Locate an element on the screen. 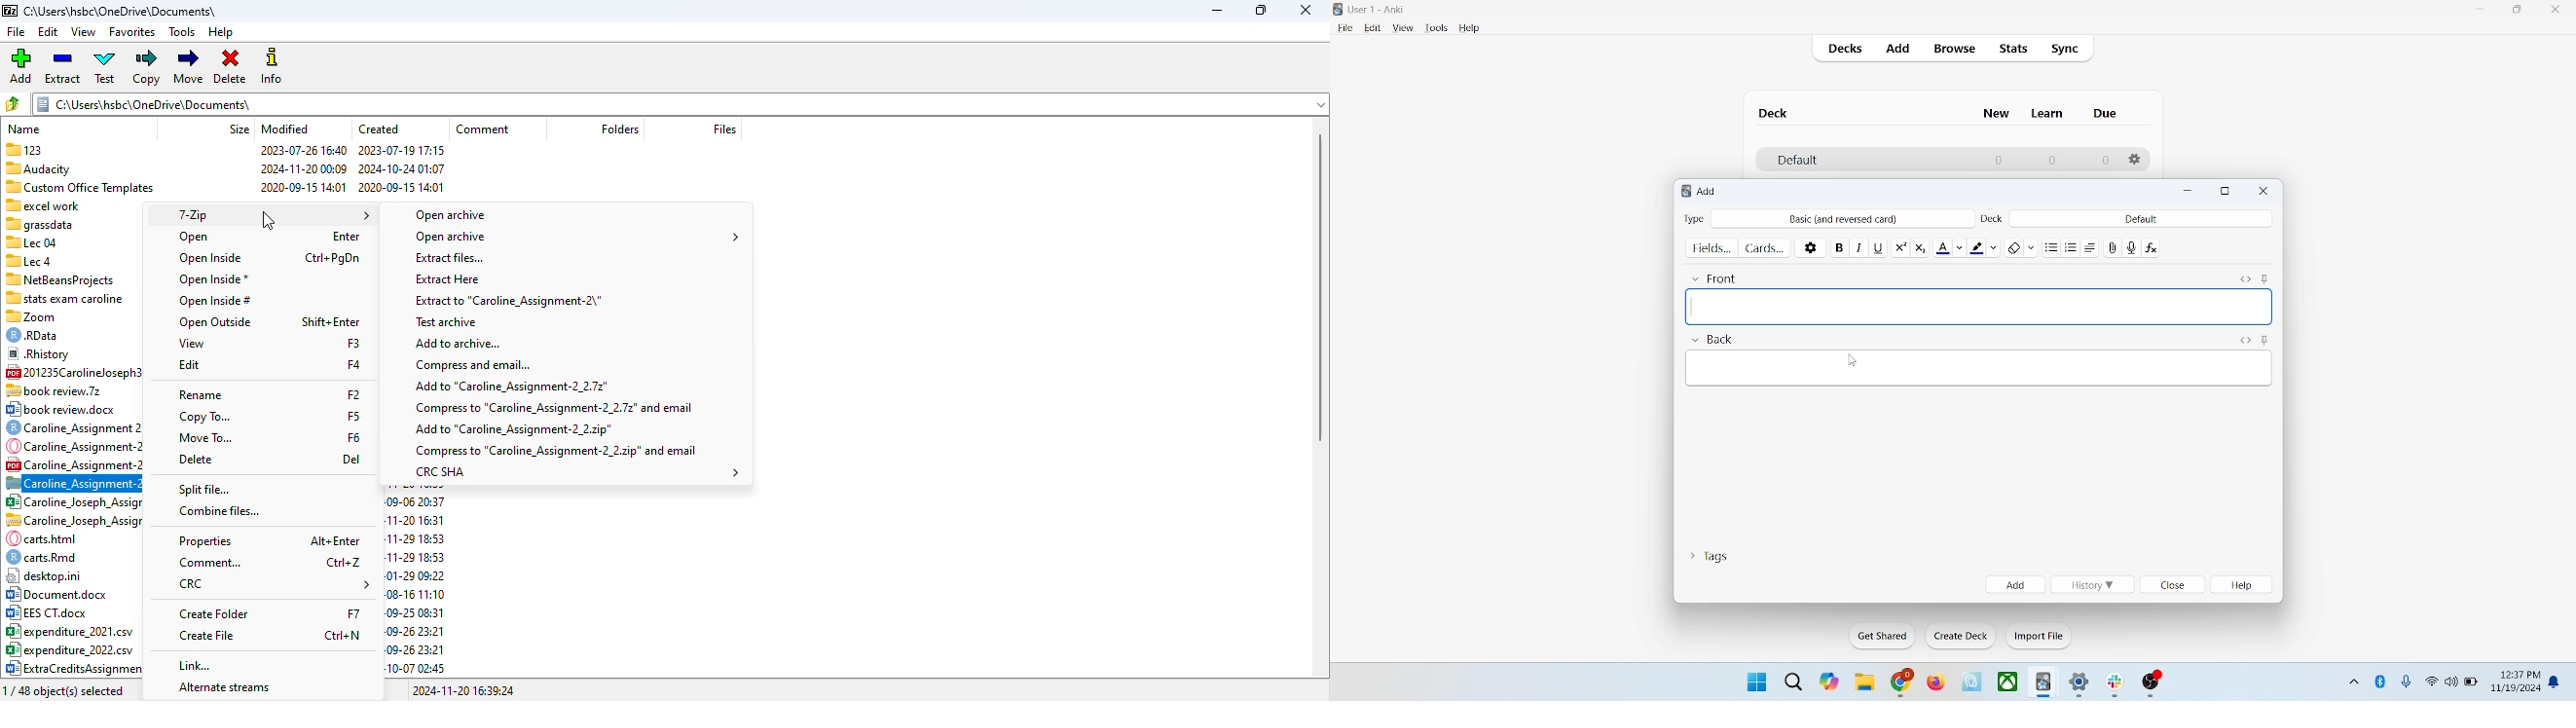 The image size is (2576, 728). tools is located at coordinates (1435, 28).